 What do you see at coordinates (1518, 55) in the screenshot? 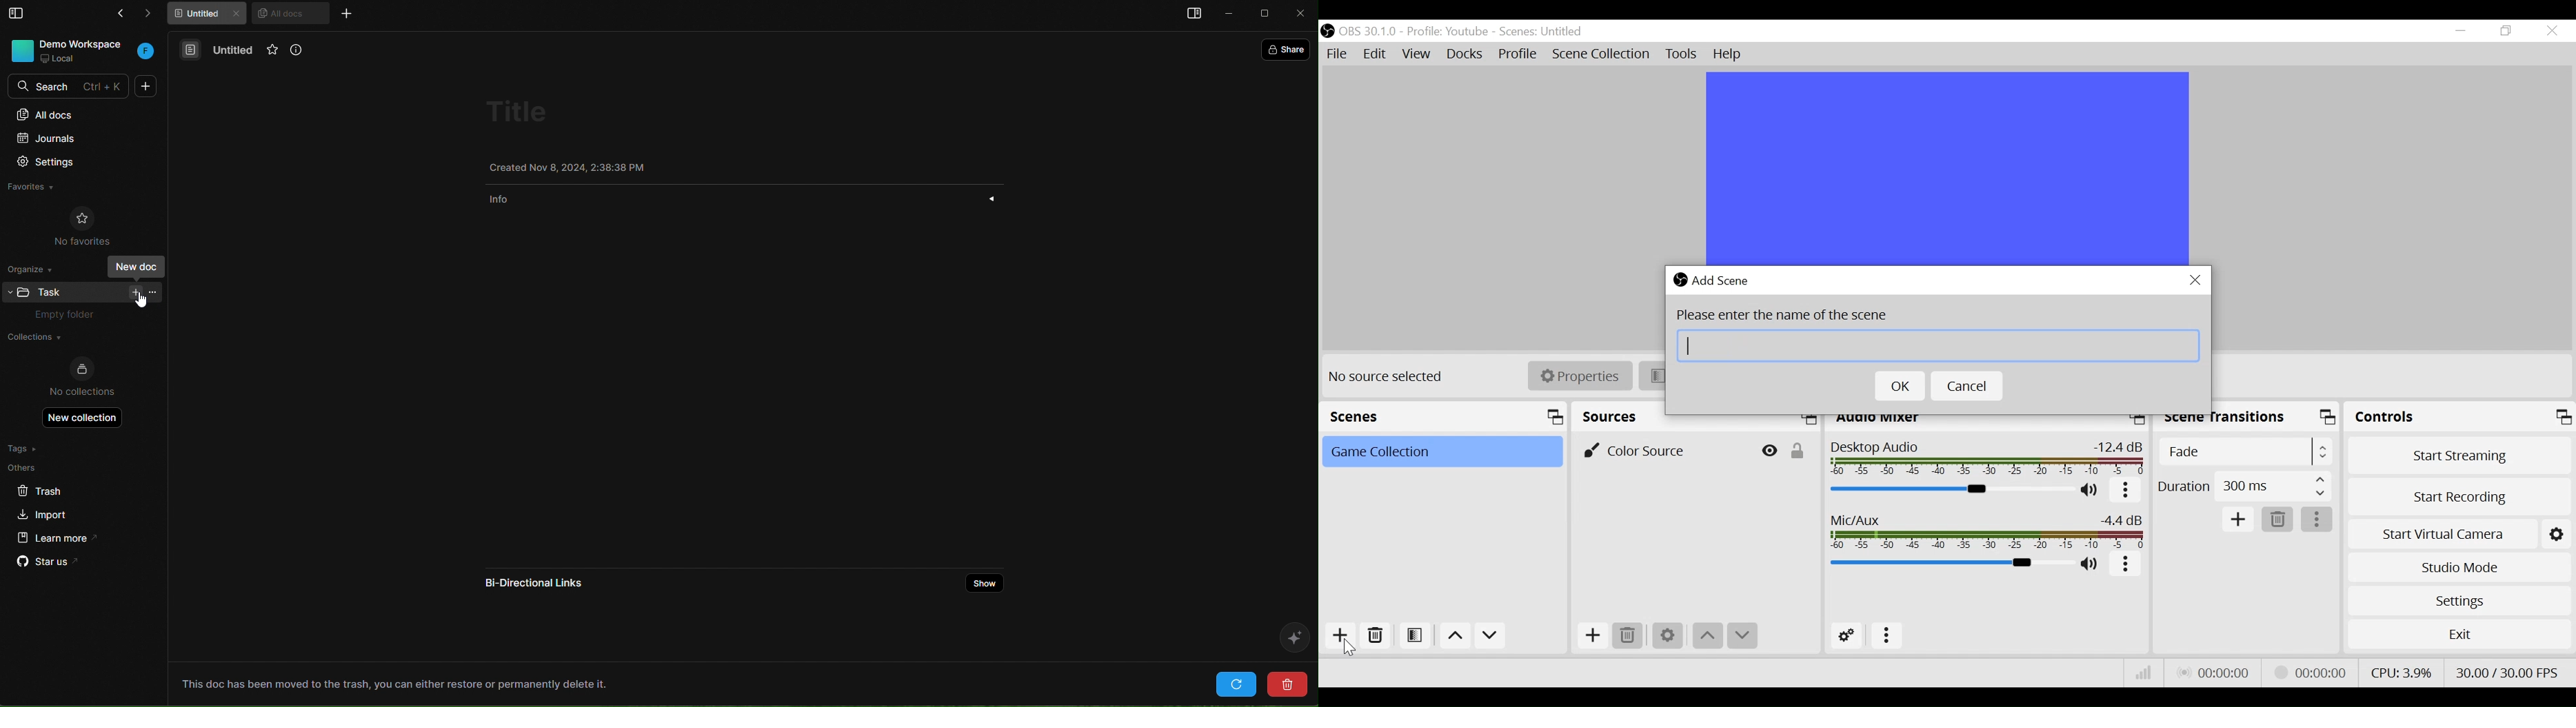
I see `Profile` at bounding box center [1518, 55].